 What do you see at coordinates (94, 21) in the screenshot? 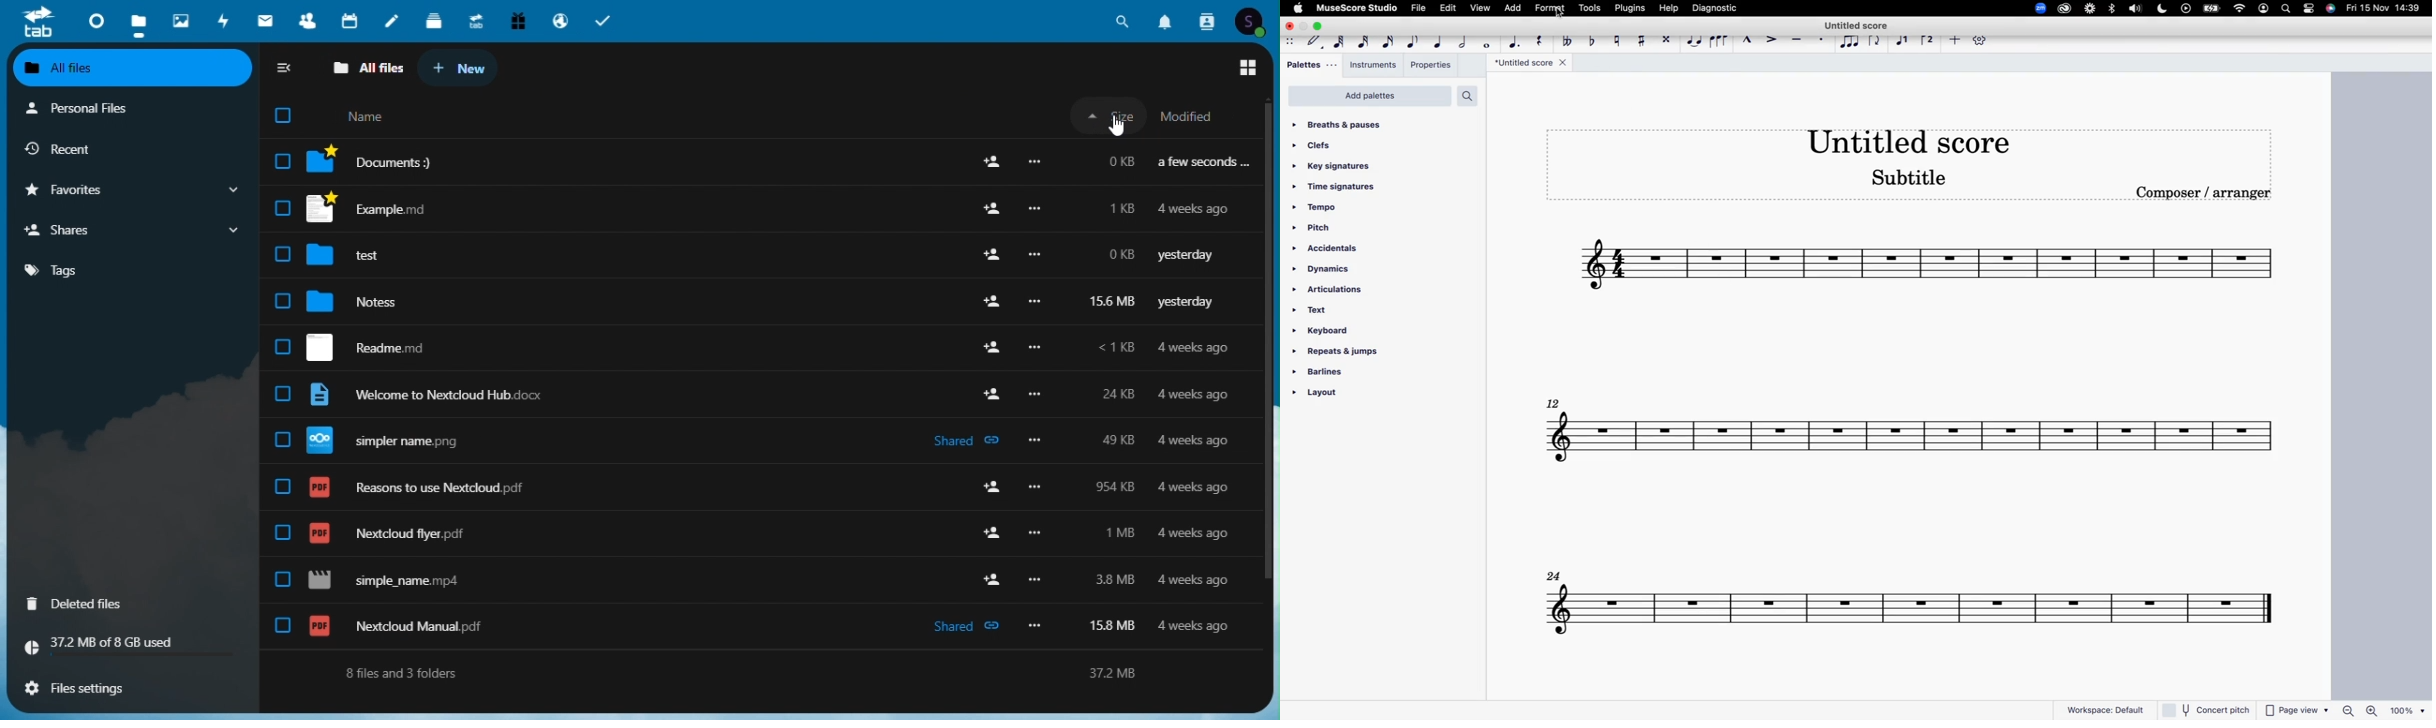
I see `Dashboard` at bounding box center [94, 21].